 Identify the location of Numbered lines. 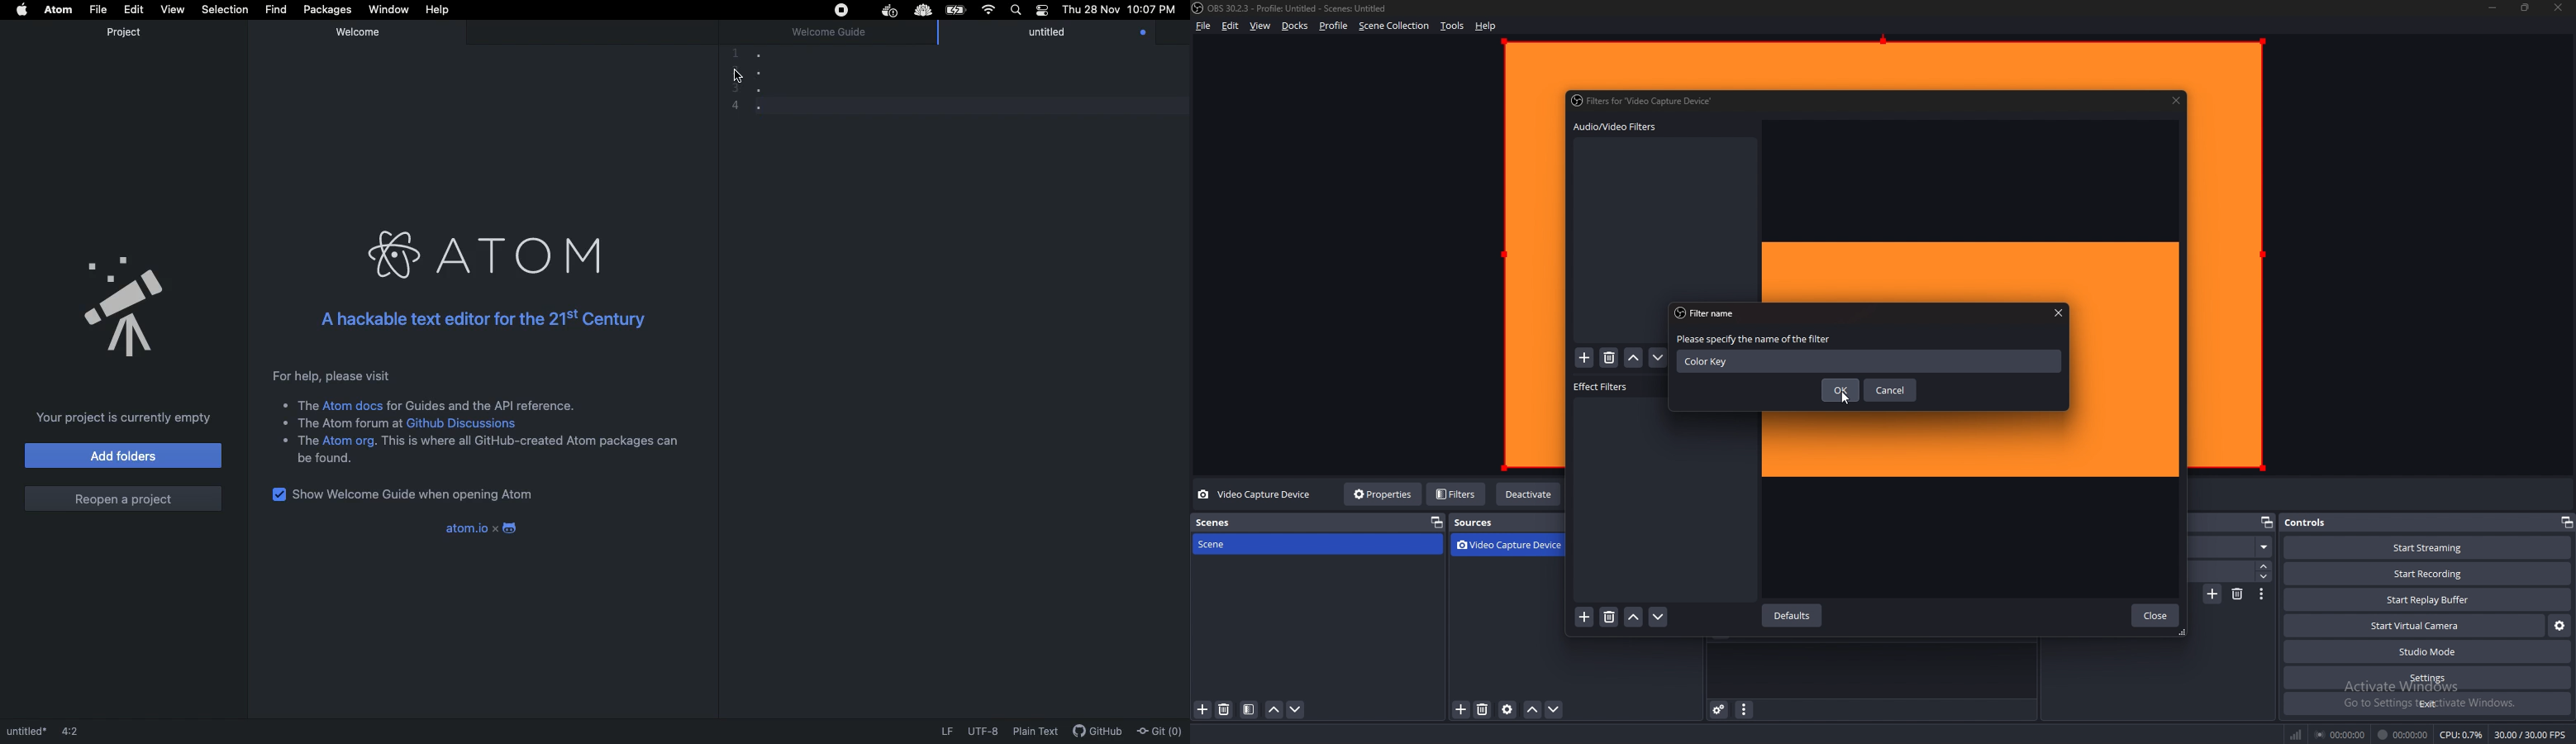
(731, 81).